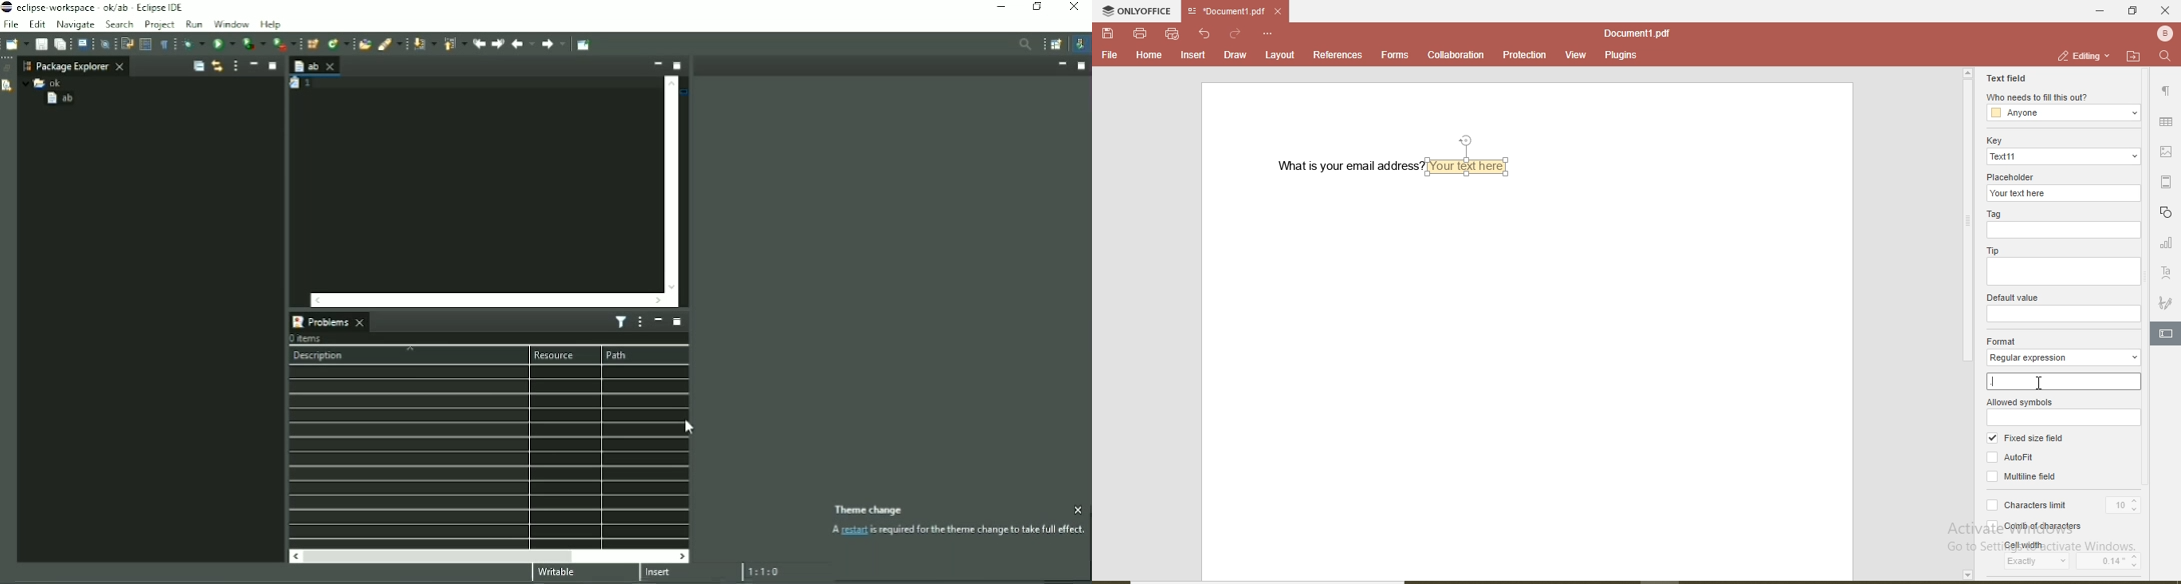 The image size is (2184, 588). I want to click on page up, so click(1968, 73).